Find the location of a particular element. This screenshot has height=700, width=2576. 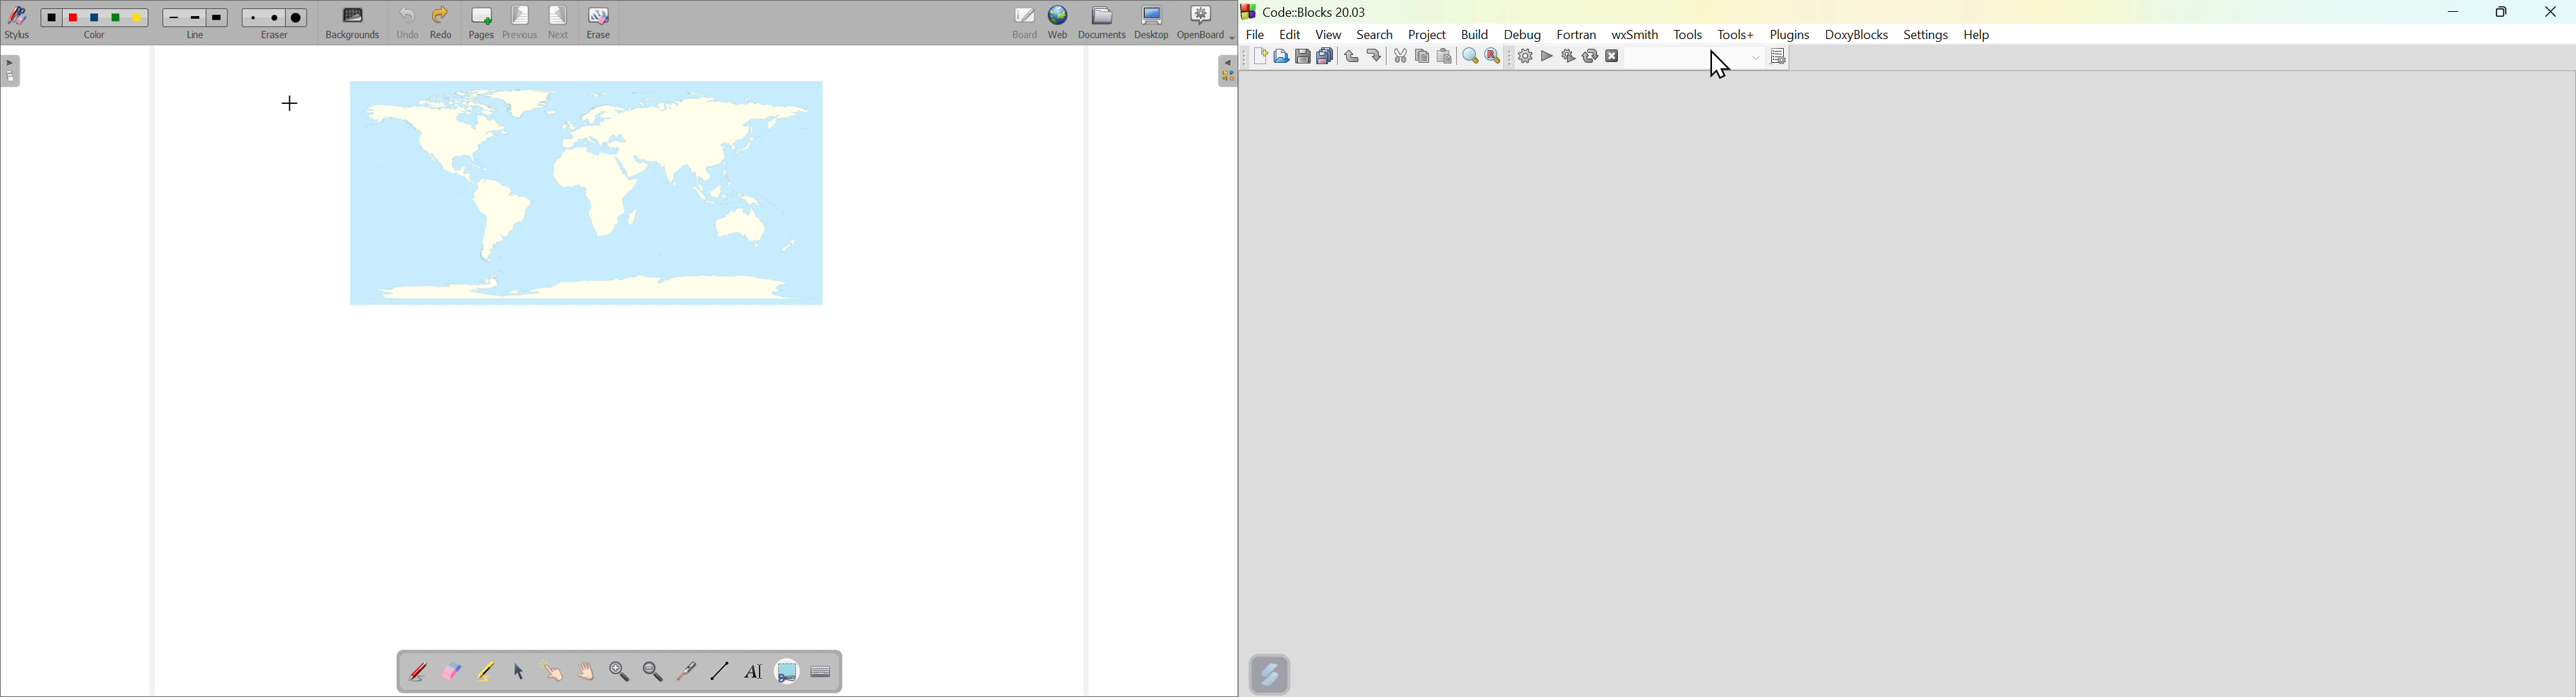

 is located at coordinates (1493, 58).